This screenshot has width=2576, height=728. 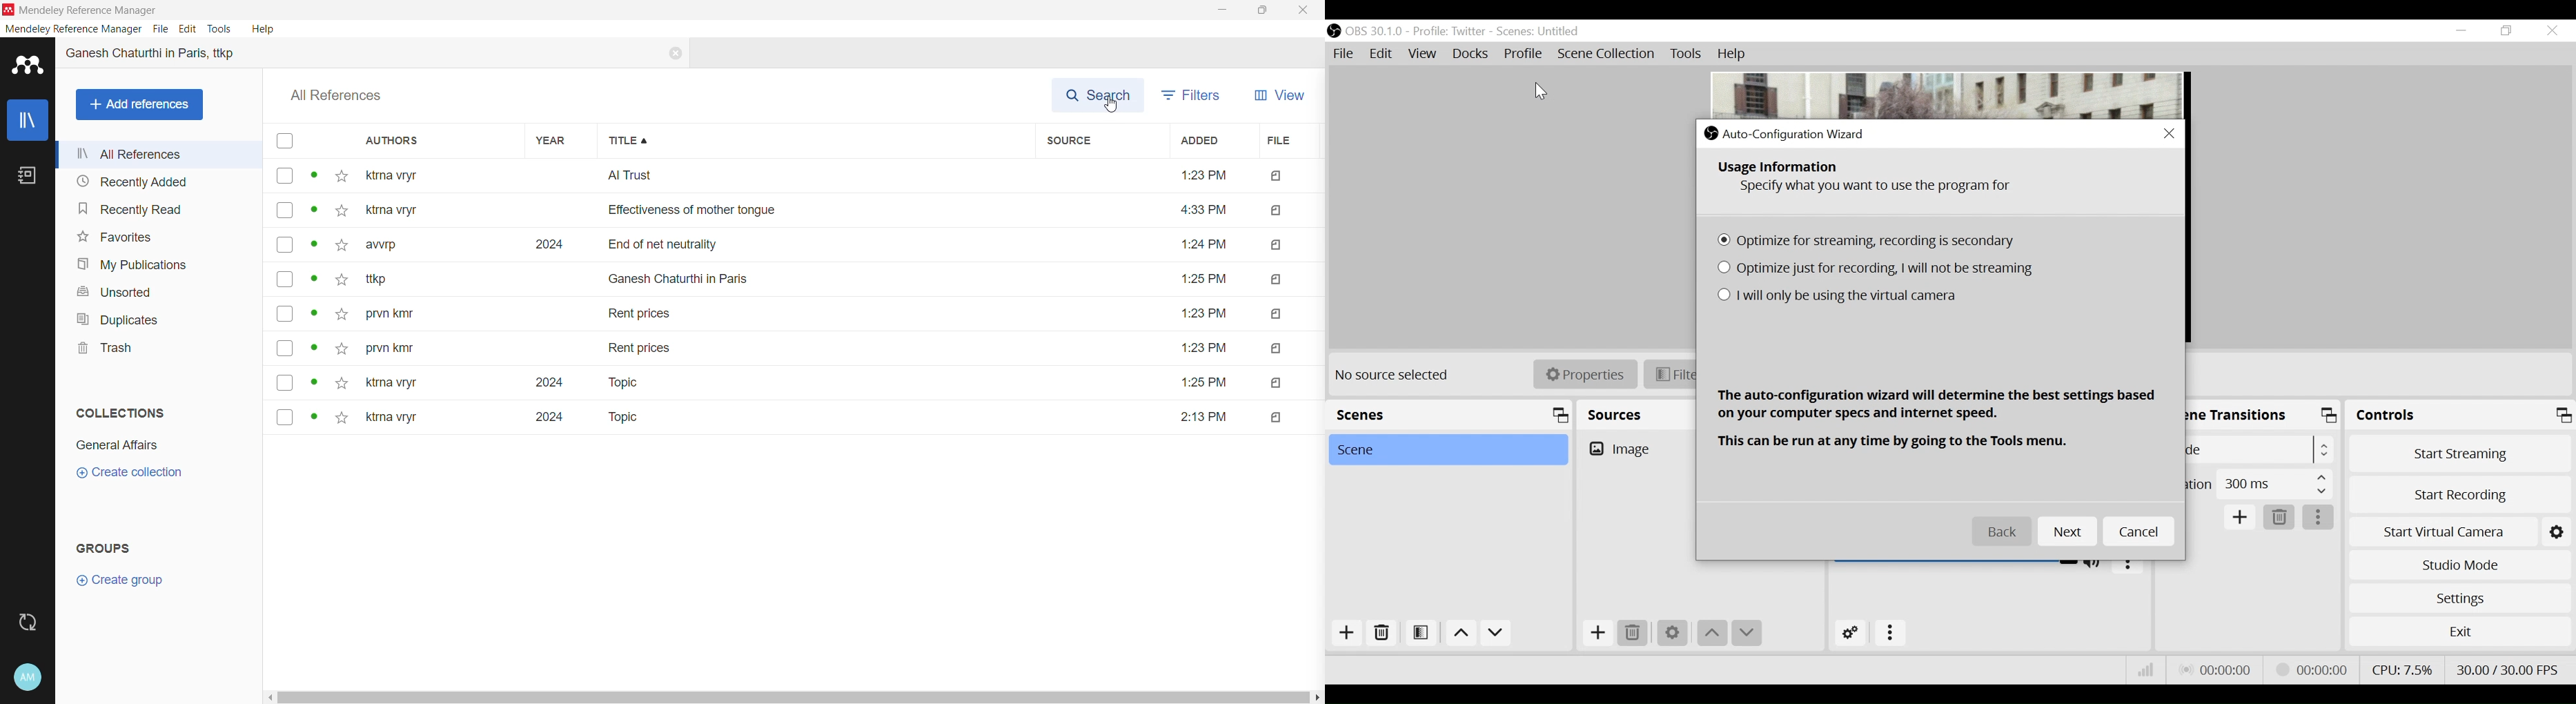 What do you see at coordinates (2460, 598) in the screenshot?
I see `Settings ` at bounding box center [2460, 598].